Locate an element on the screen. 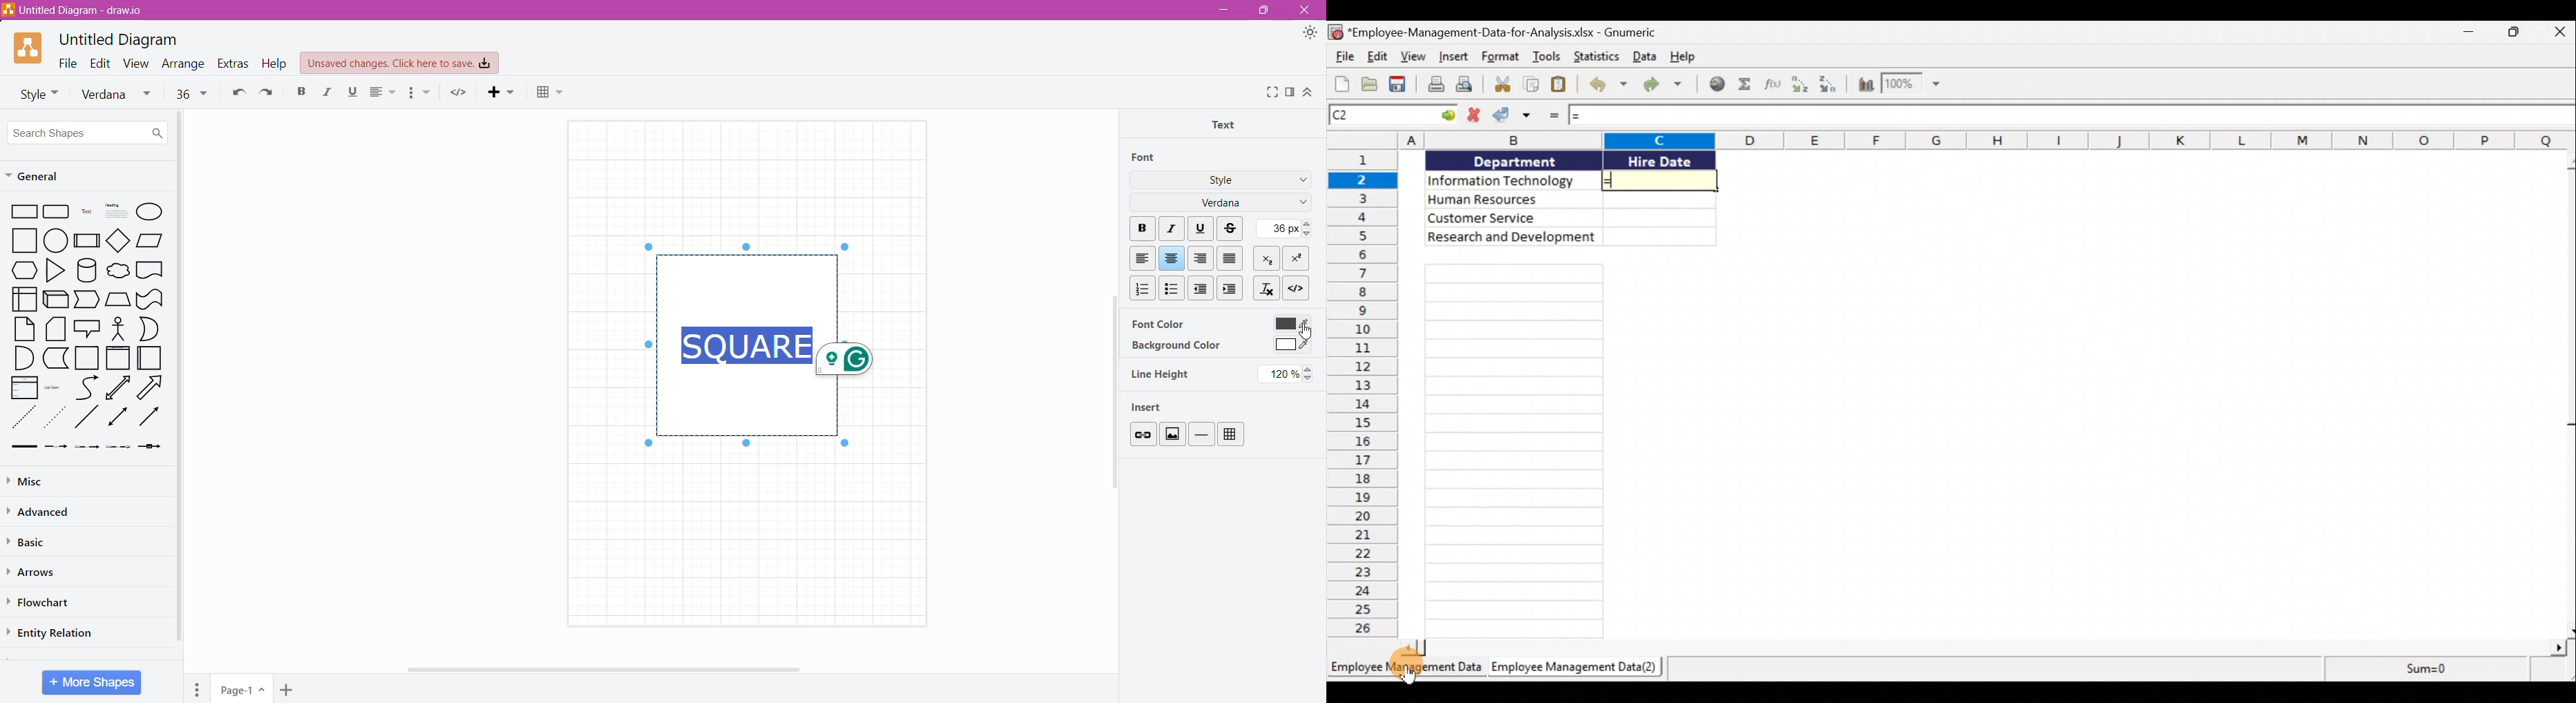 This screenshot has width=2576, height=728. Subscript is located at coordinates (1268, 258).